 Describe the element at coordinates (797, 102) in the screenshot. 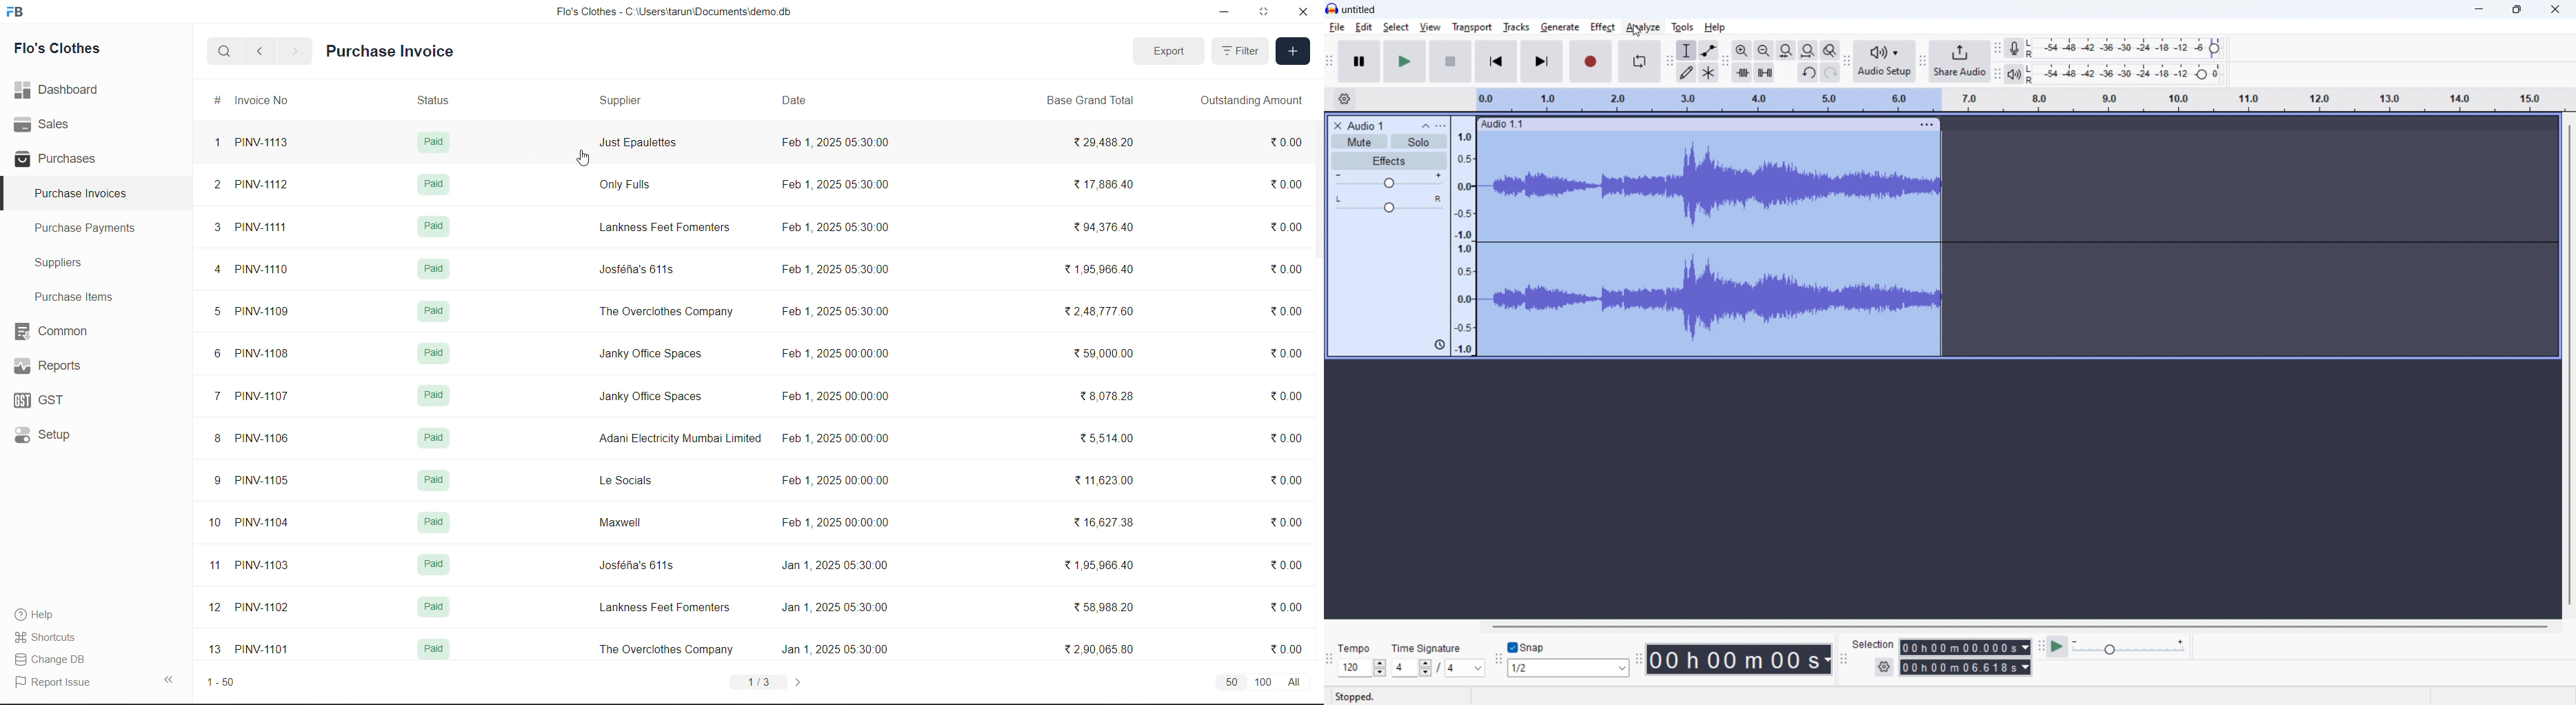

I see `Date` at that location.